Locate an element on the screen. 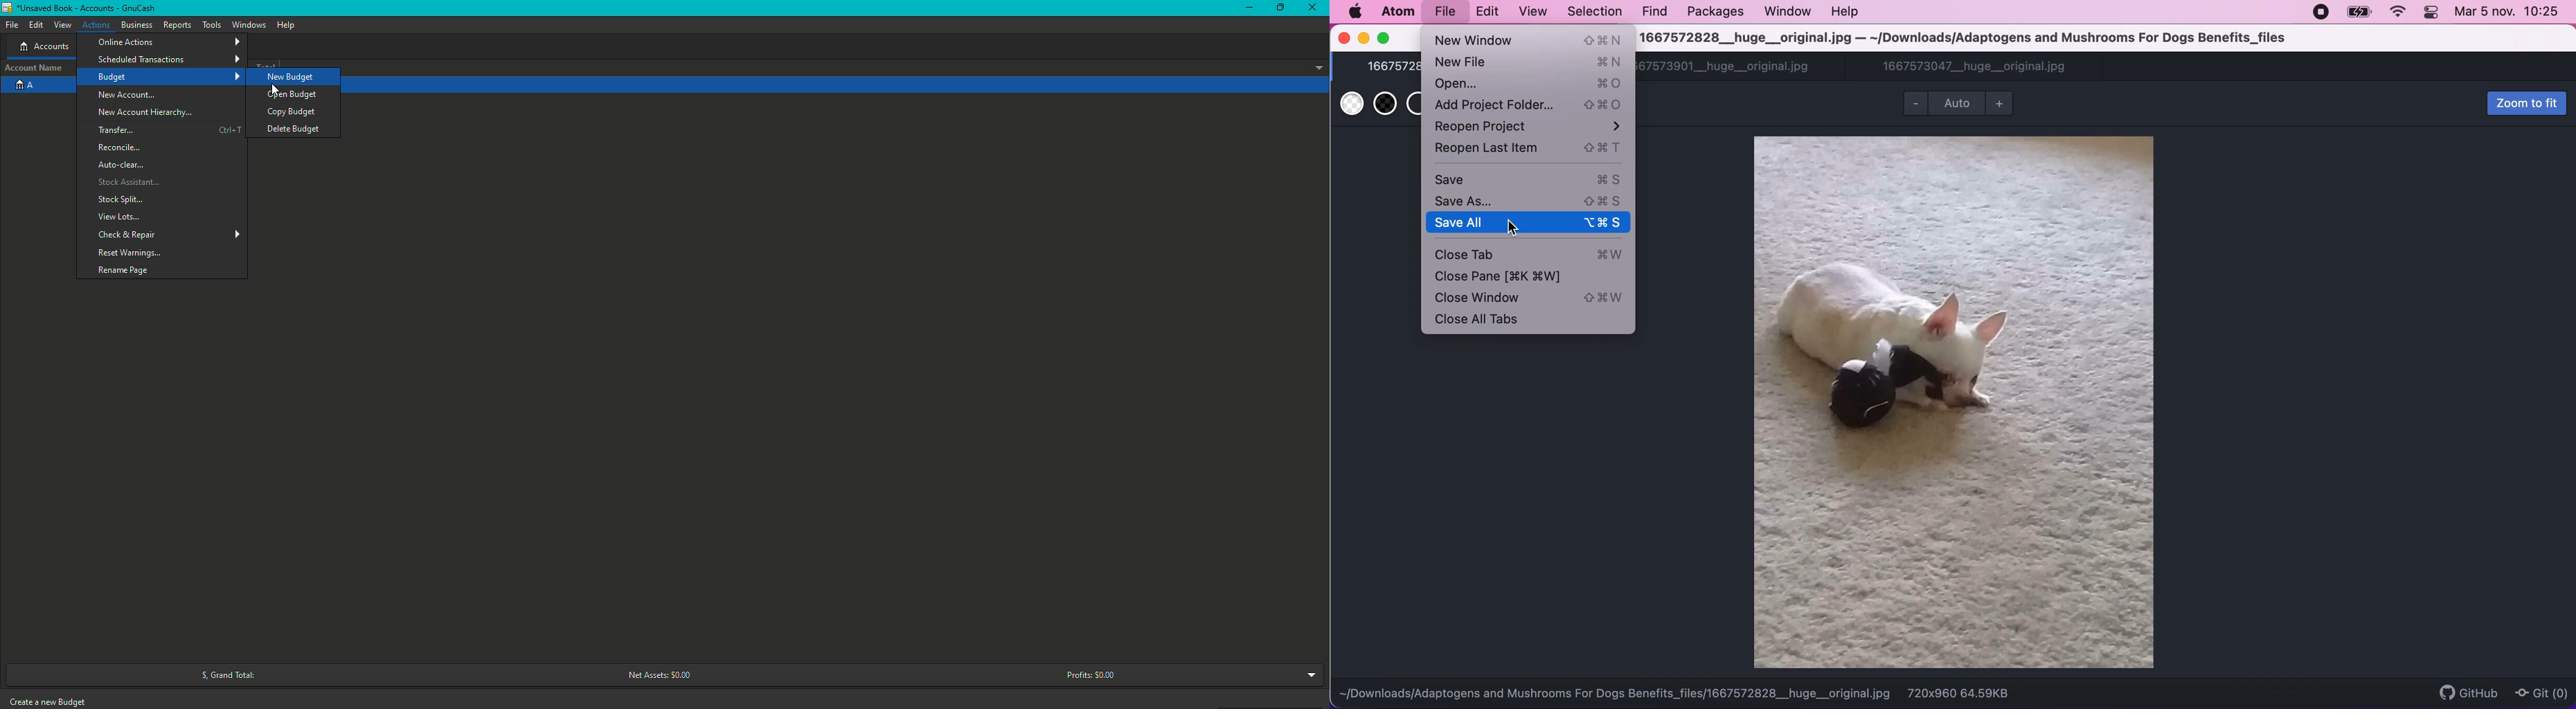 Image resolution: width=2576 pixels, height=728 pixels. use transparent background is located at coordinates (1412, 104).